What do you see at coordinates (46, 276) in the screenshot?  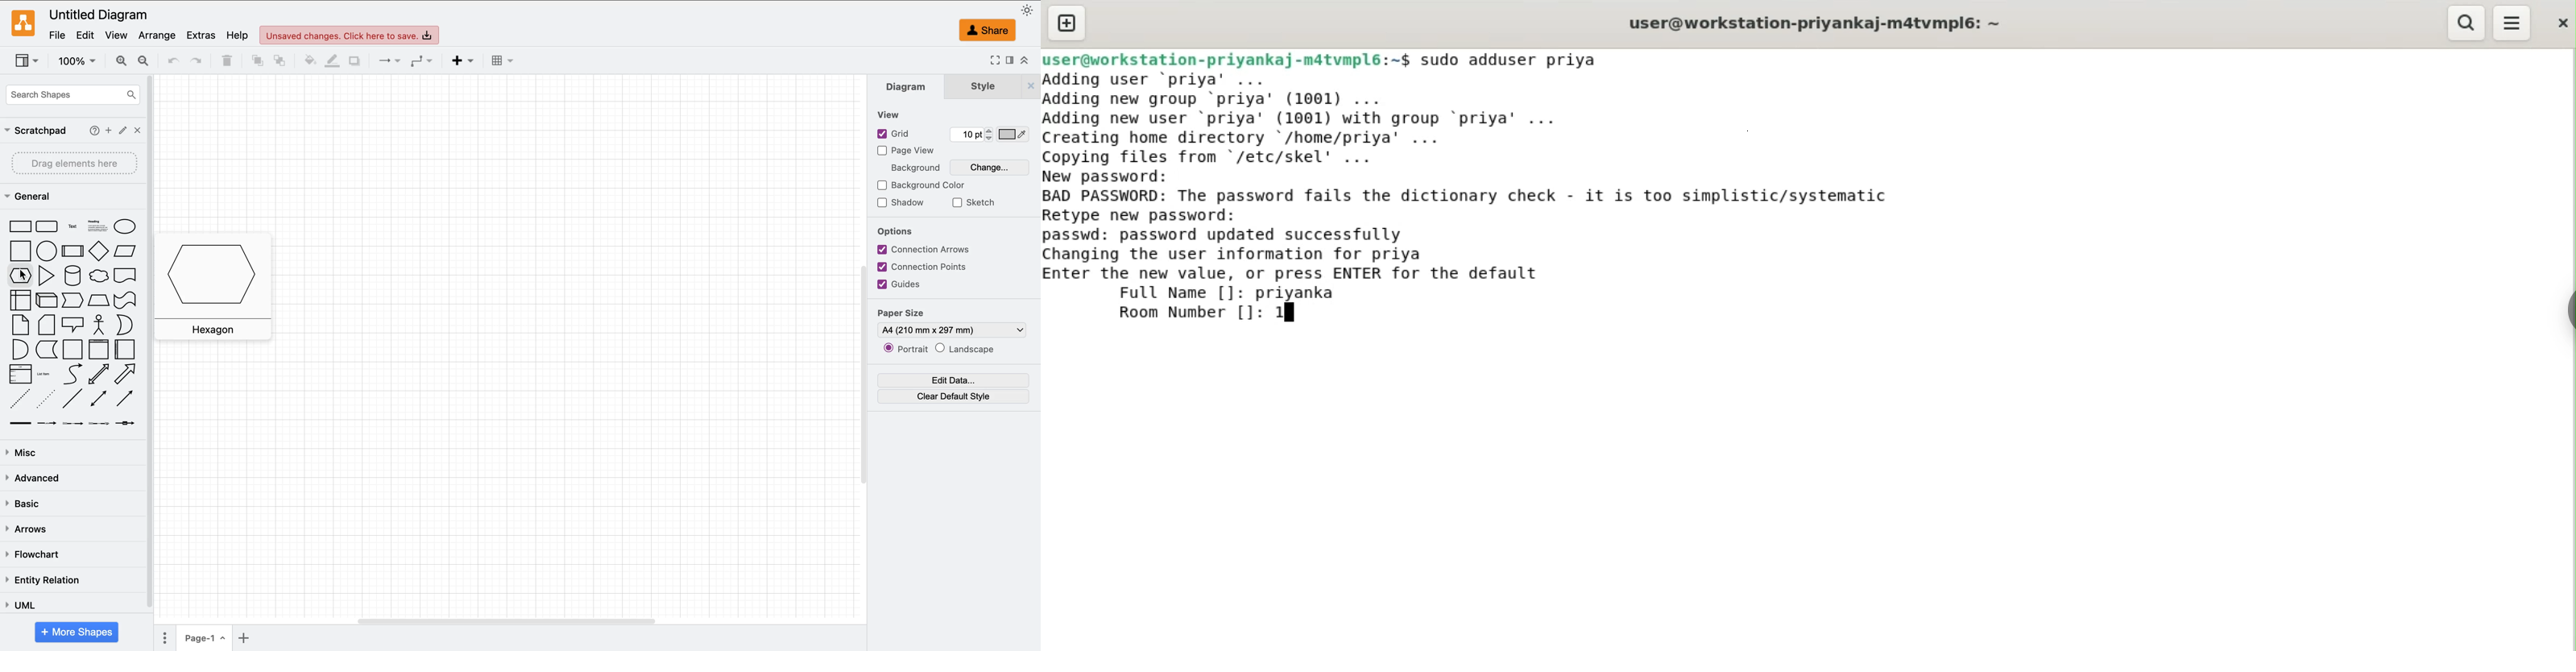 I see `triangle` at bounding box center [46, 276].